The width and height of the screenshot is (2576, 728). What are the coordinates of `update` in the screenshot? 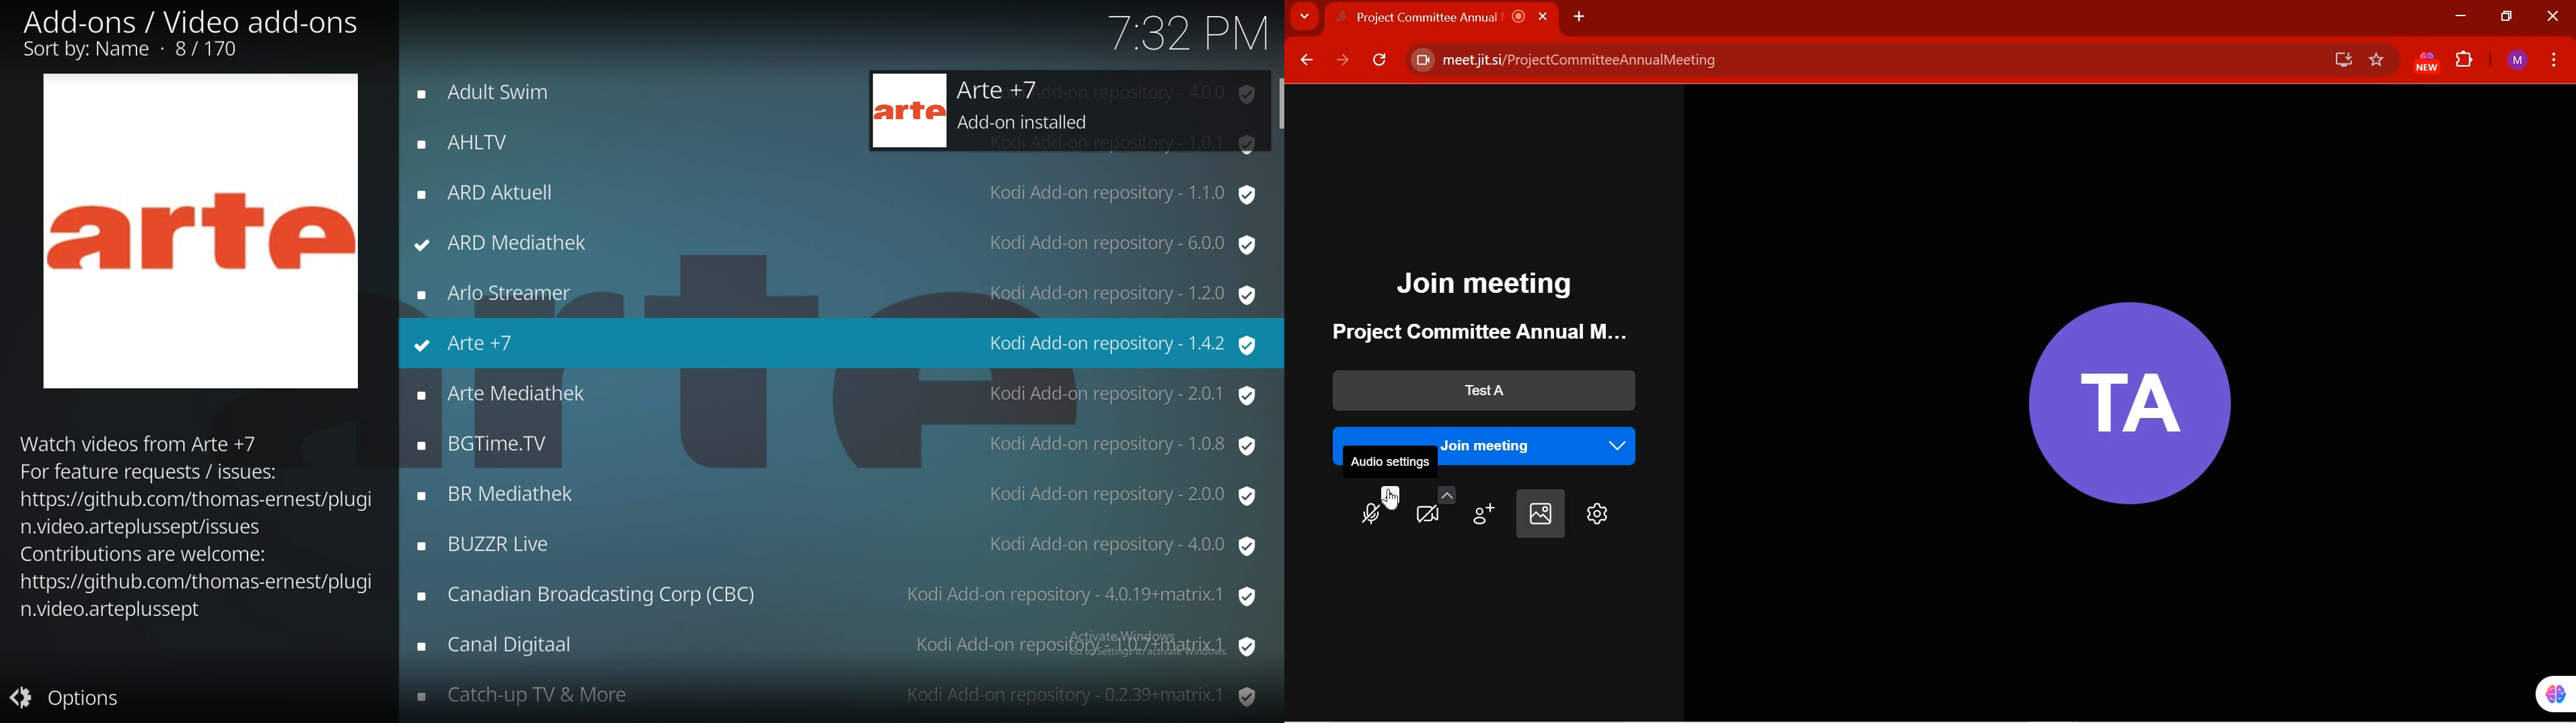 It's located at (1062, 112).